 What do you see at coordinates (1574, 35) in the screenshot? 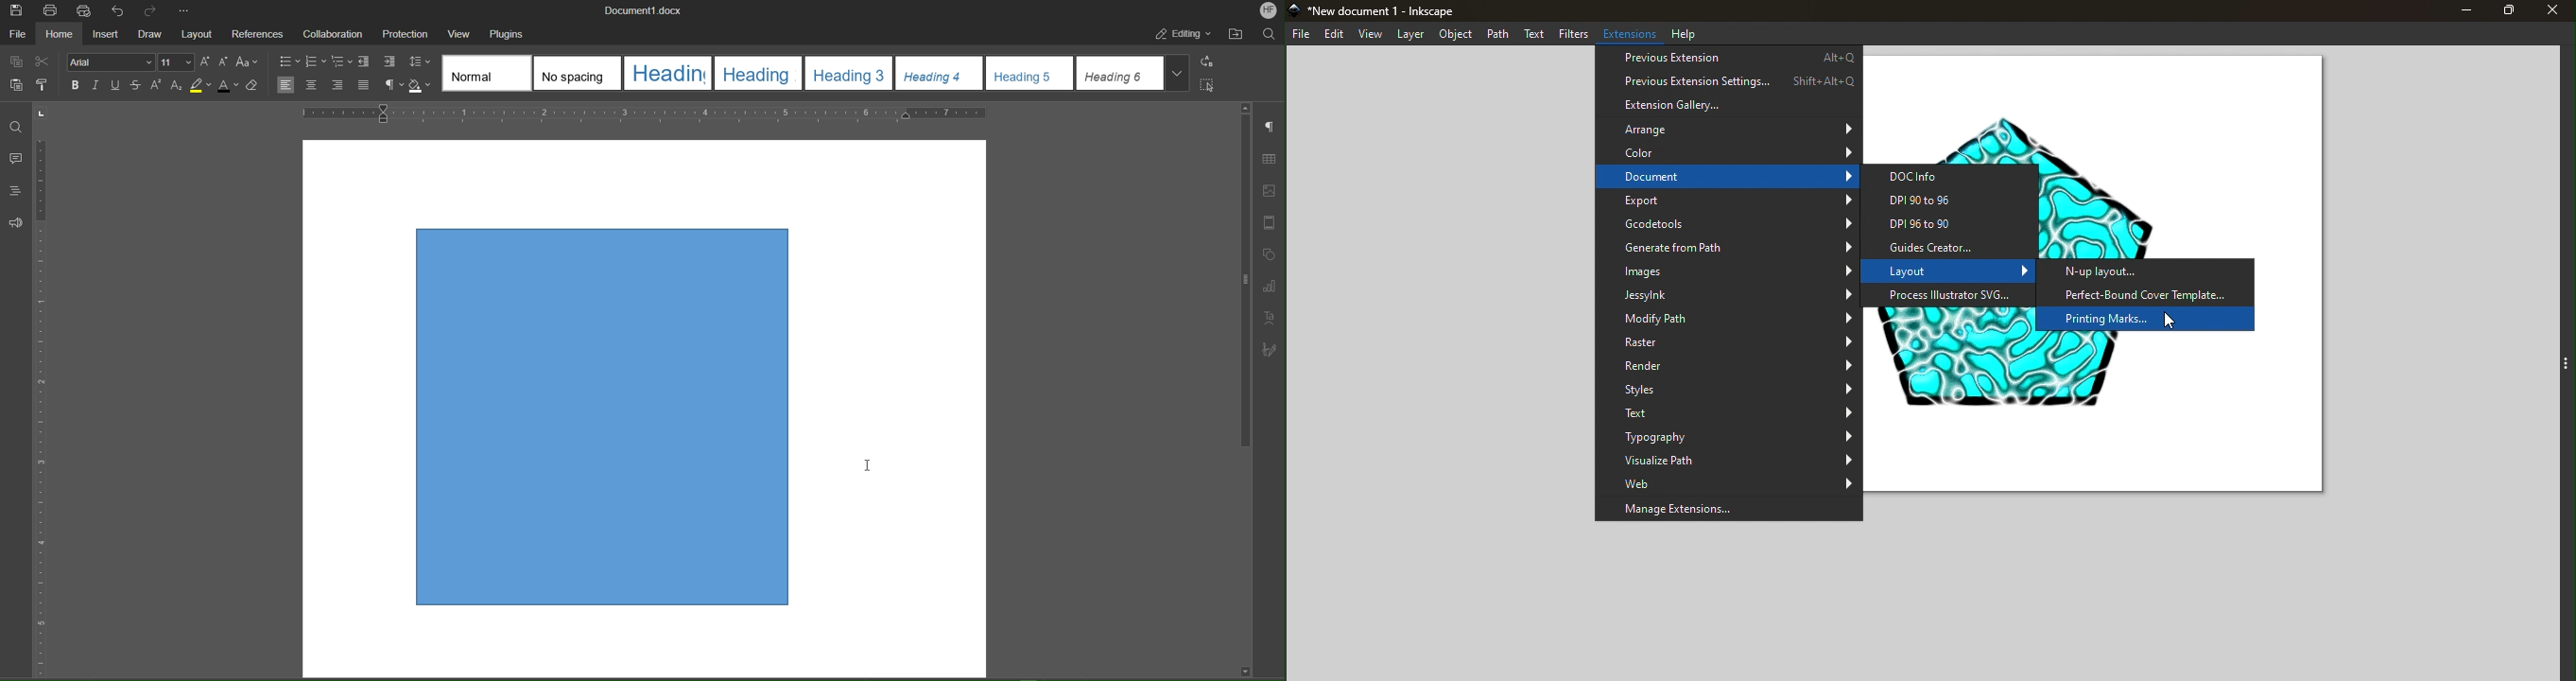
I see `Filters` at bounding box center [1574, 35].